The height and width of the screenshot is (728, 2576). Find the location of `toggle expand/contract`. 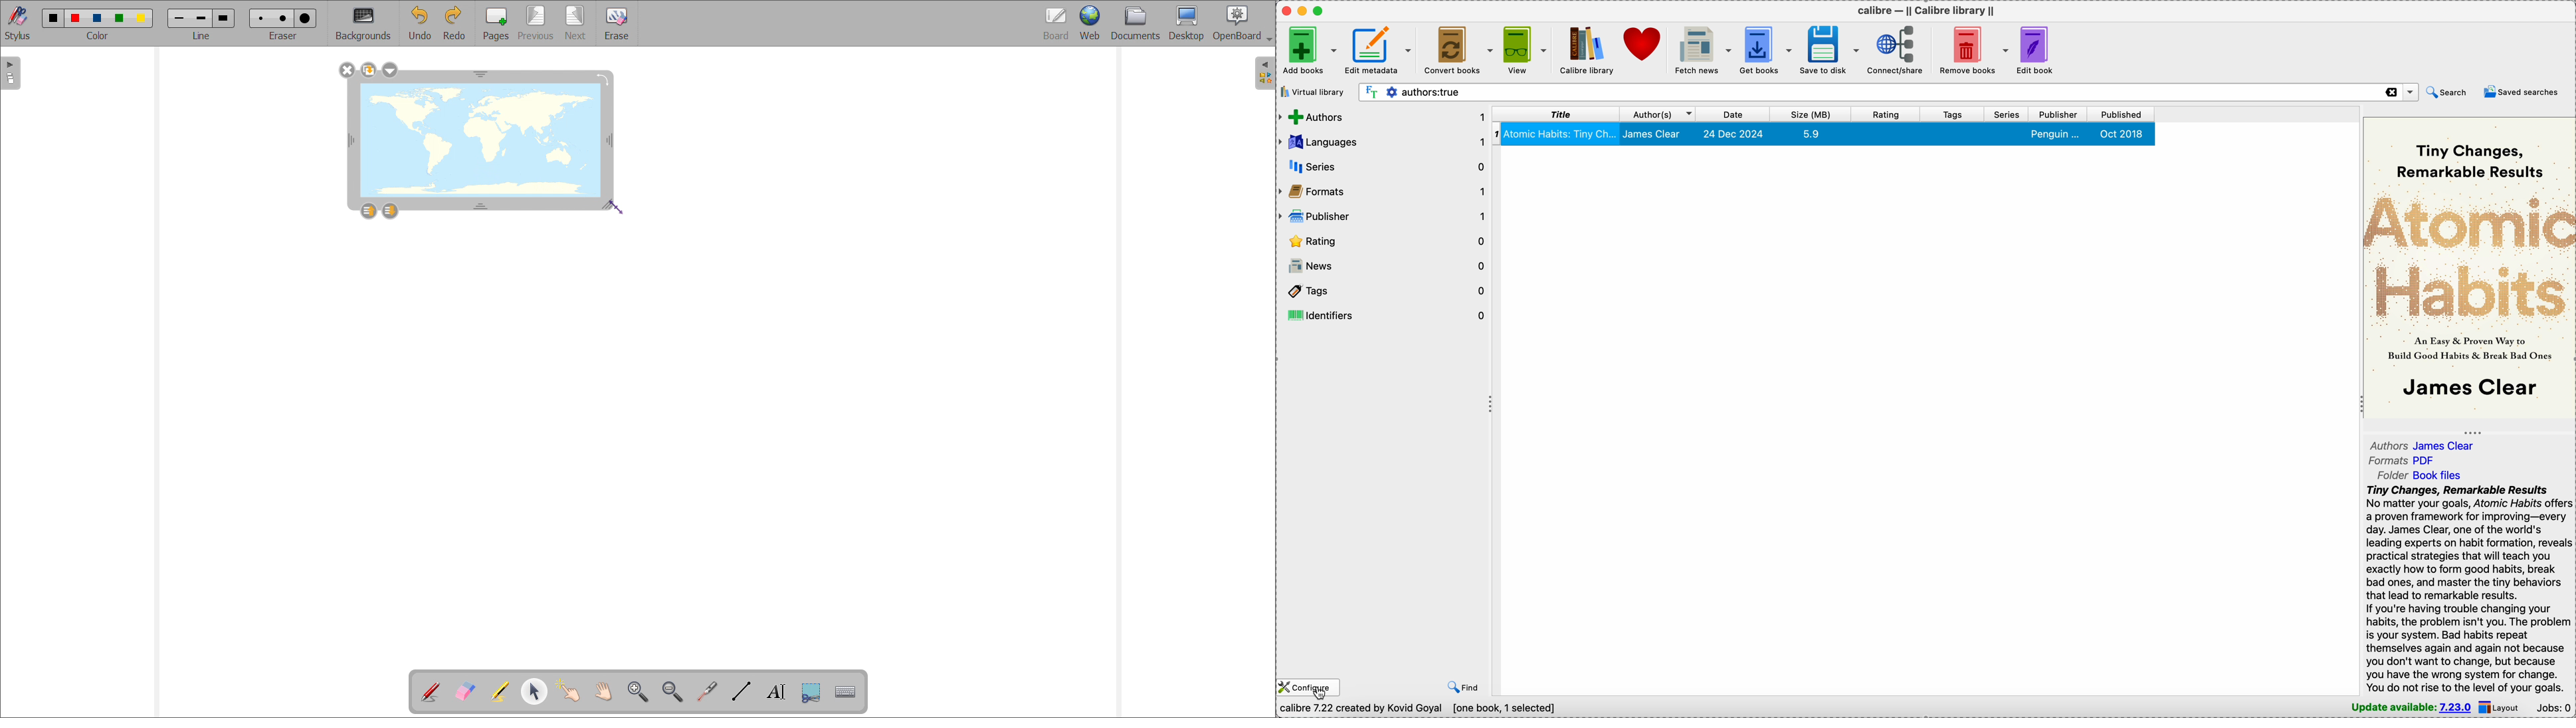

toggle expand/contract is located at coordinates (2360, 403).